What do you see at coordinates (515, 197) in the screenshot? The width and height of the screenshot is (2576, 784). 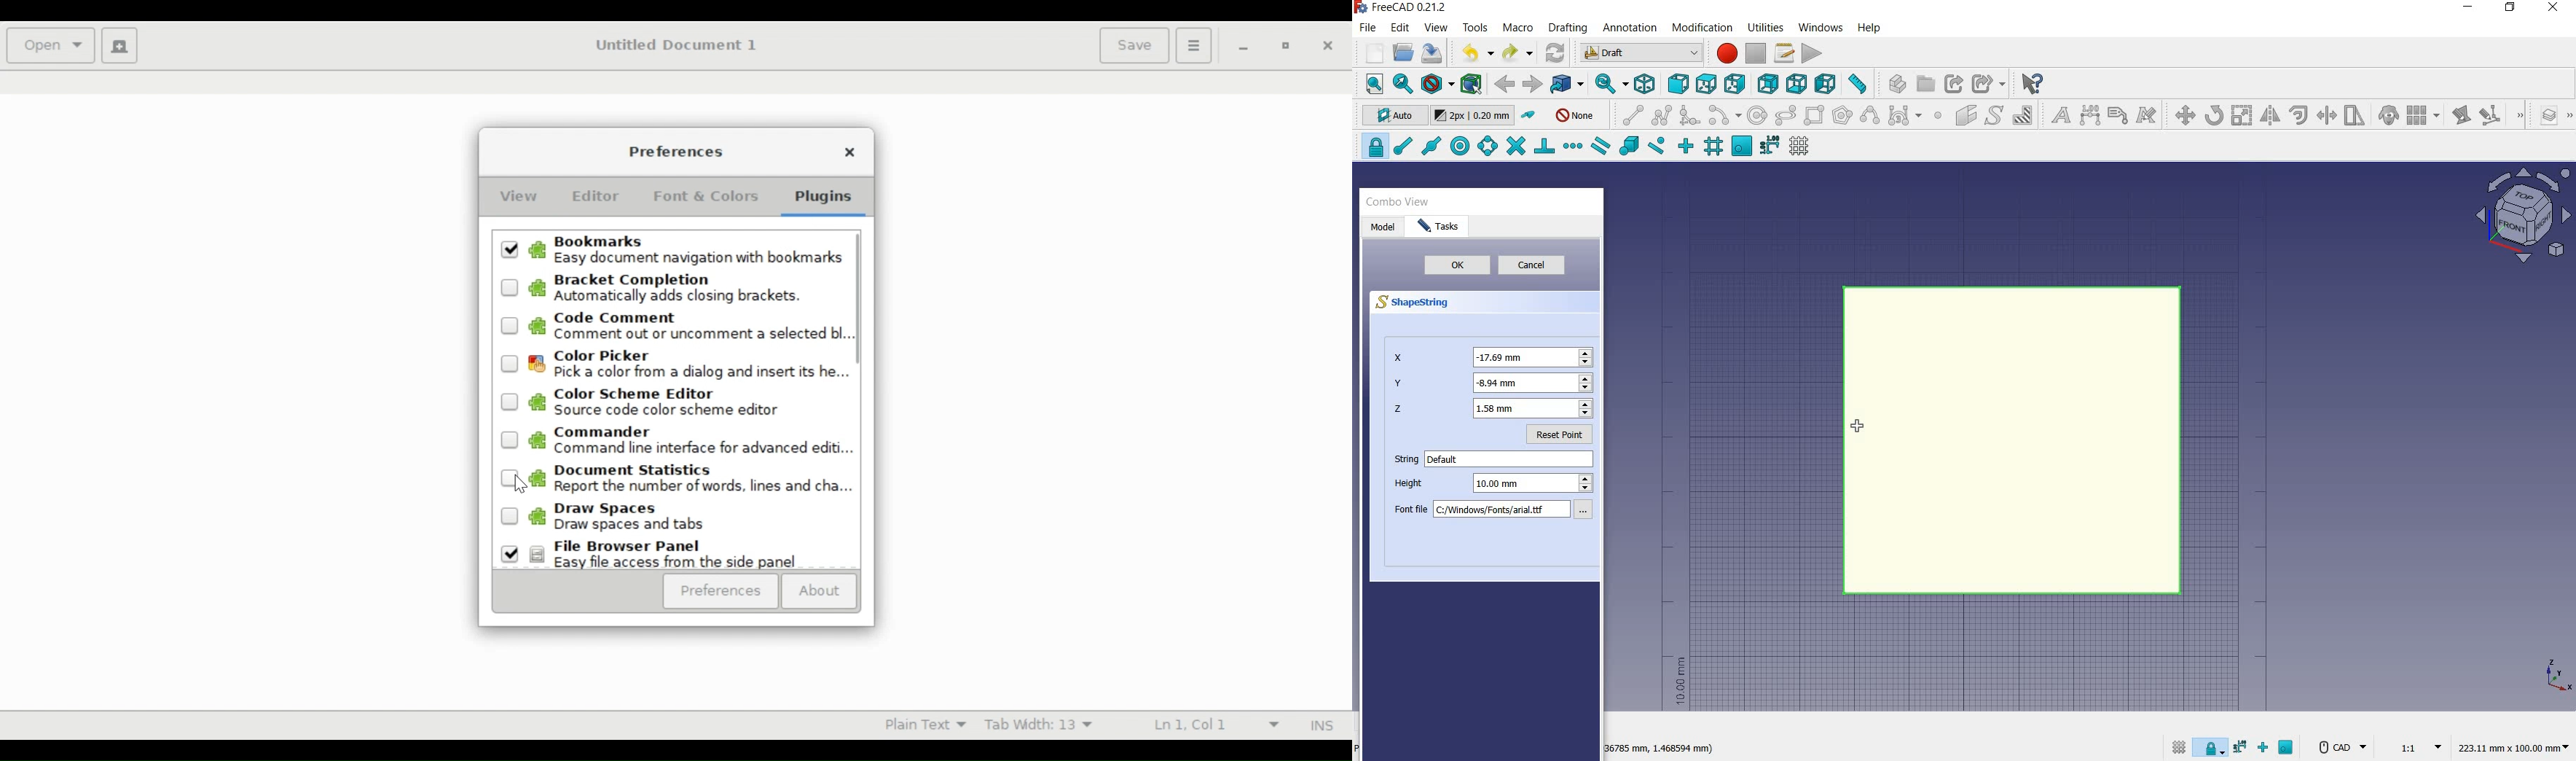 I see `View` at bounding box center [515, 197].